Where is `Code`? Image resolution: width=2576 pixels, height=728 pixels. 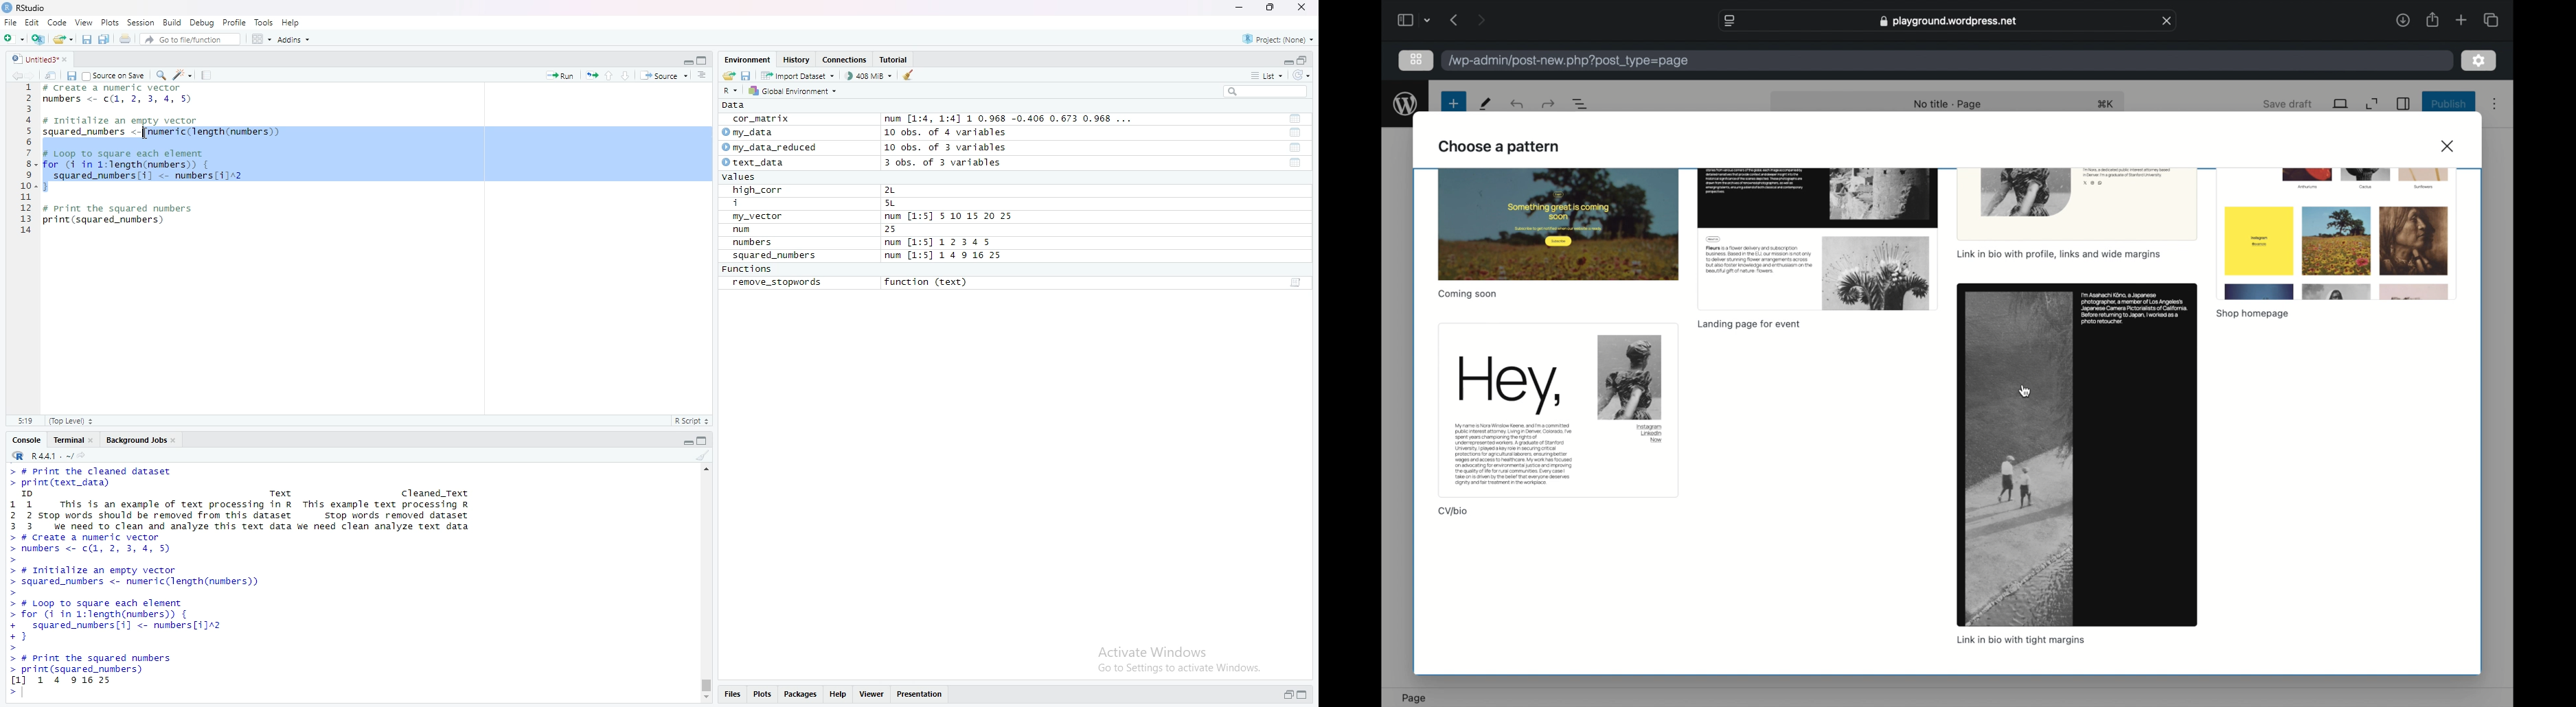
Code is located at coordinates (58, 22).